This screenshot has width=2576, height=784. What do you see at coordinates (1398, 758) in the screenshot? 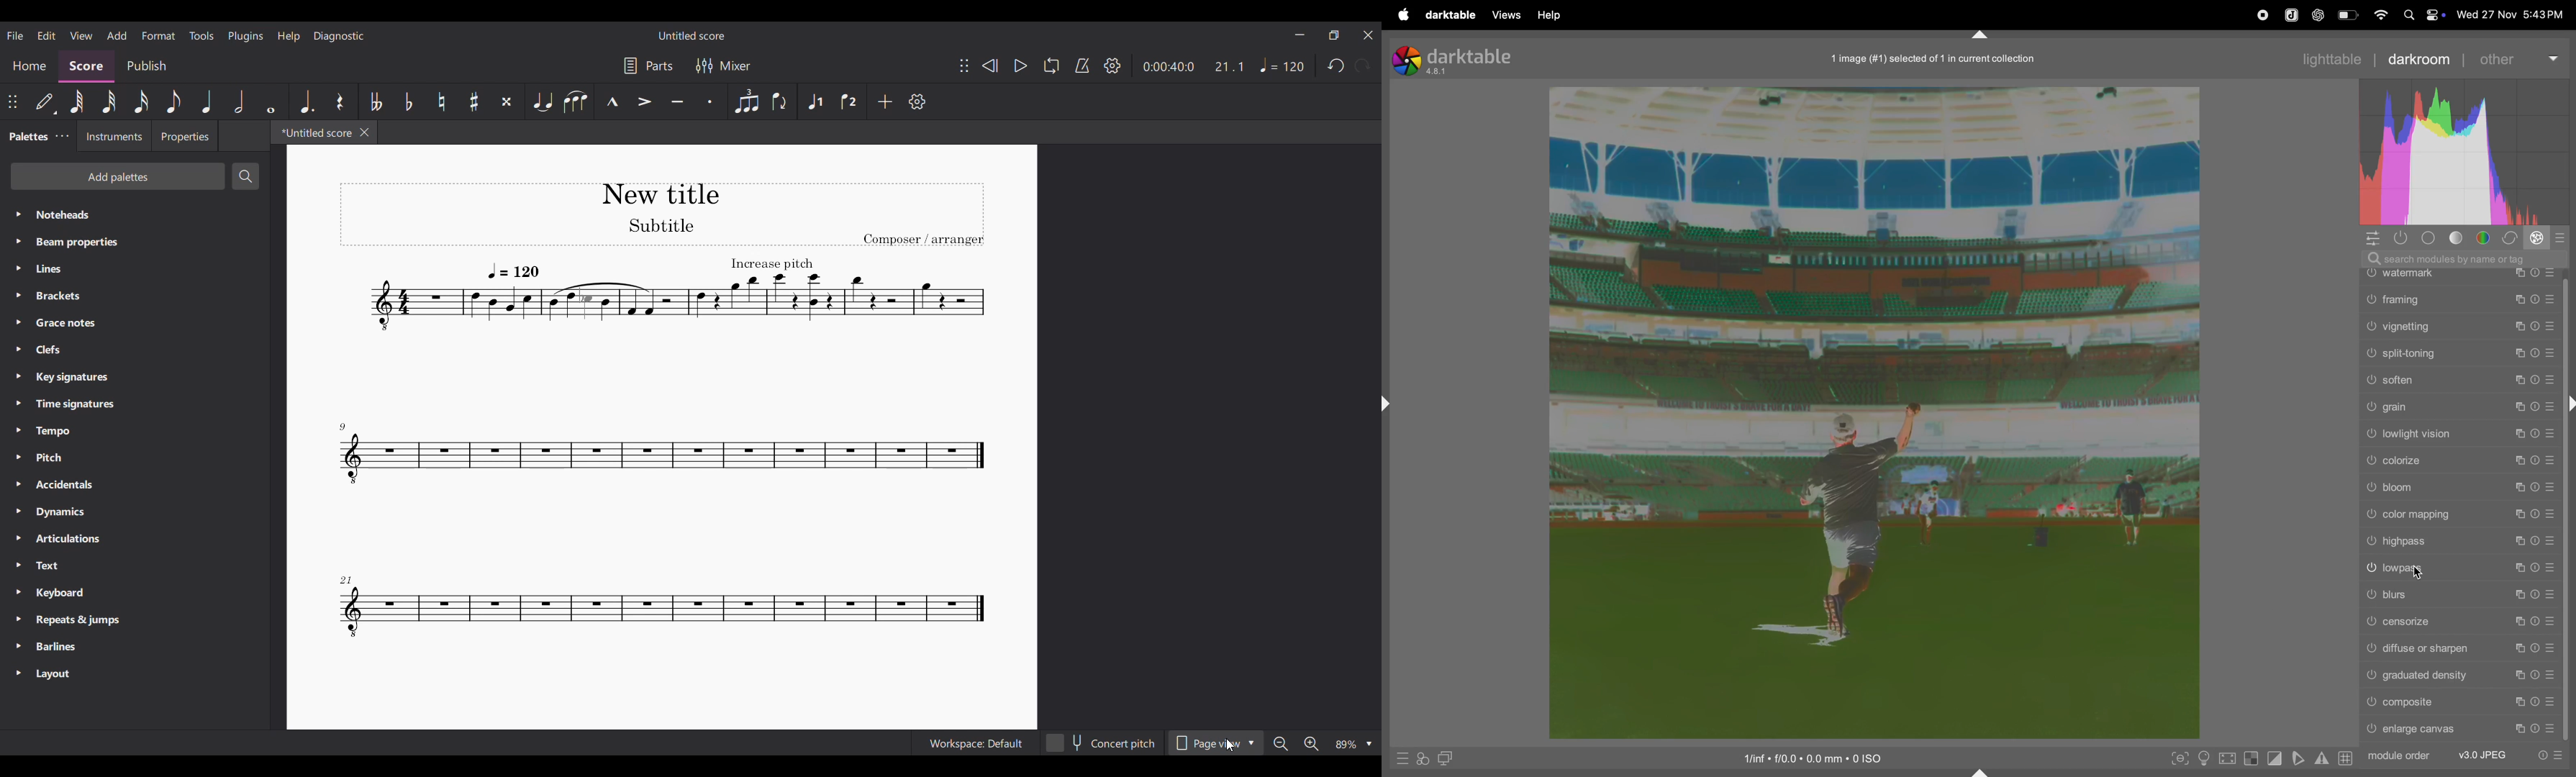
I see `quick acess to presets` at bounding box center [1398, 758].